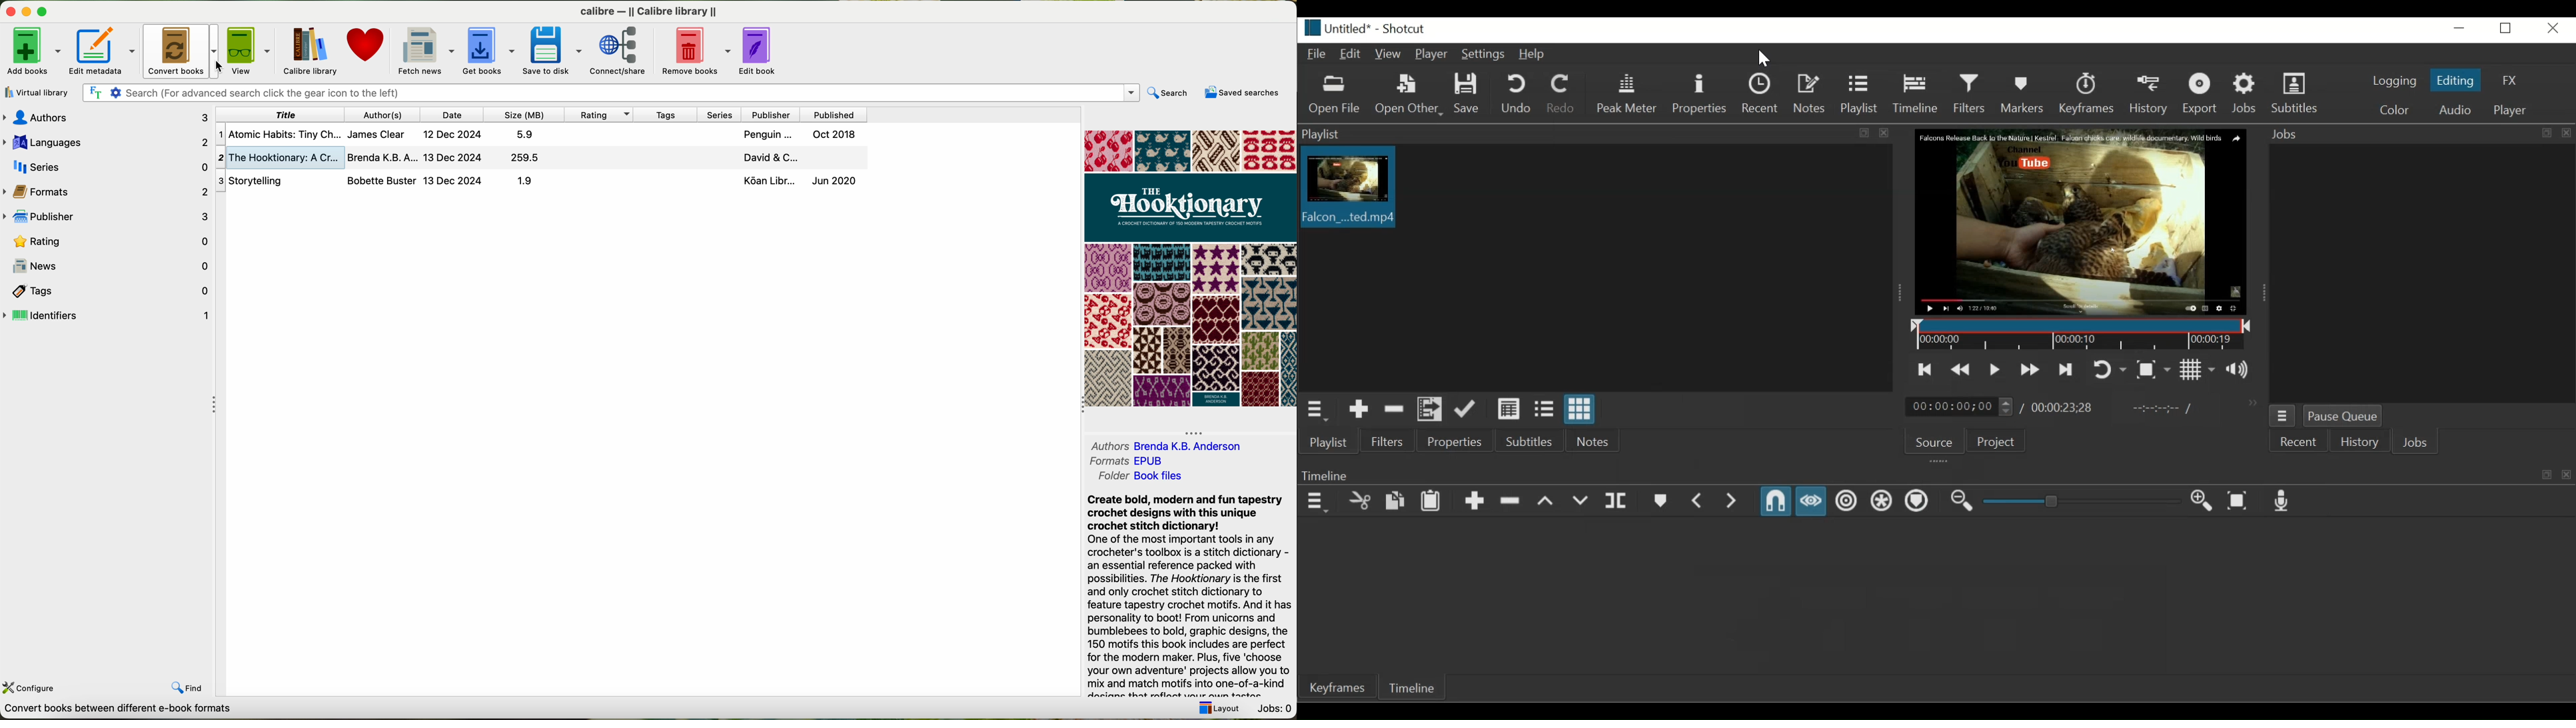 The image size is (2576, 728). I want to click on Overwrite, so click(1579, 500).